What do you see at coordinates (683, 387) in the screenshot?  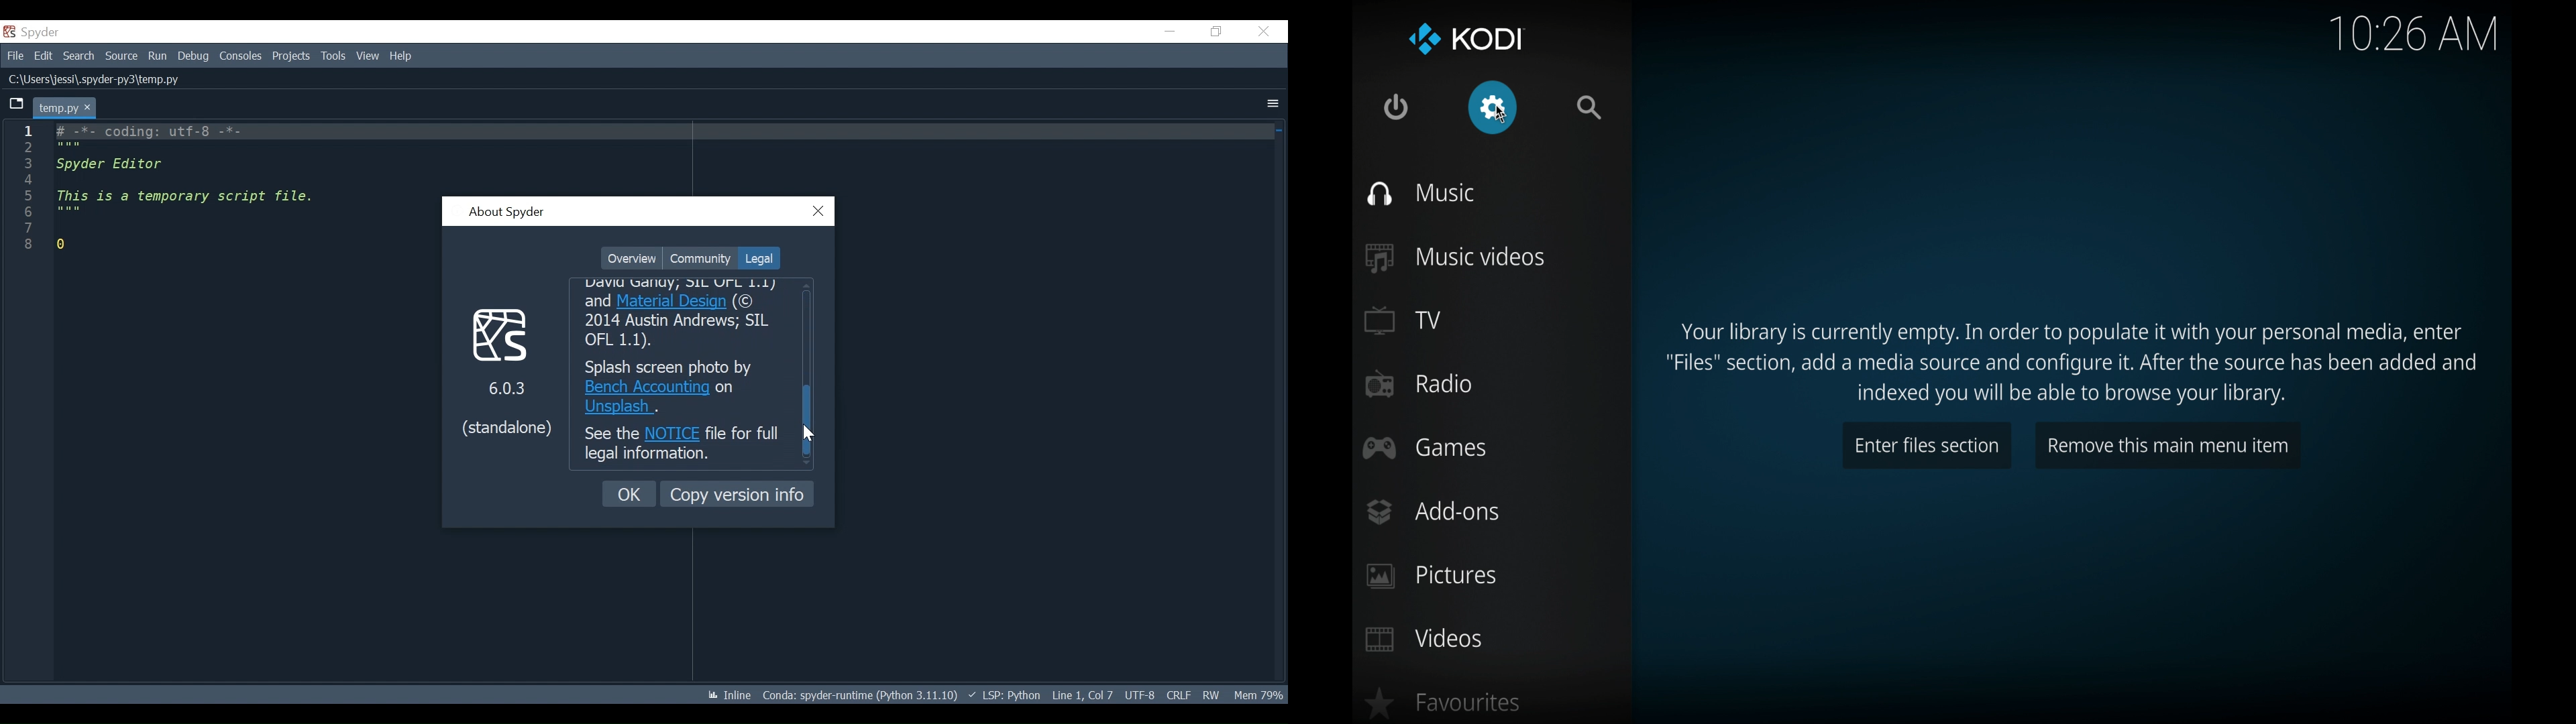 I see `Splash screen photo by Bench Accounting on Unsplash` at bounding box center [683, 387].